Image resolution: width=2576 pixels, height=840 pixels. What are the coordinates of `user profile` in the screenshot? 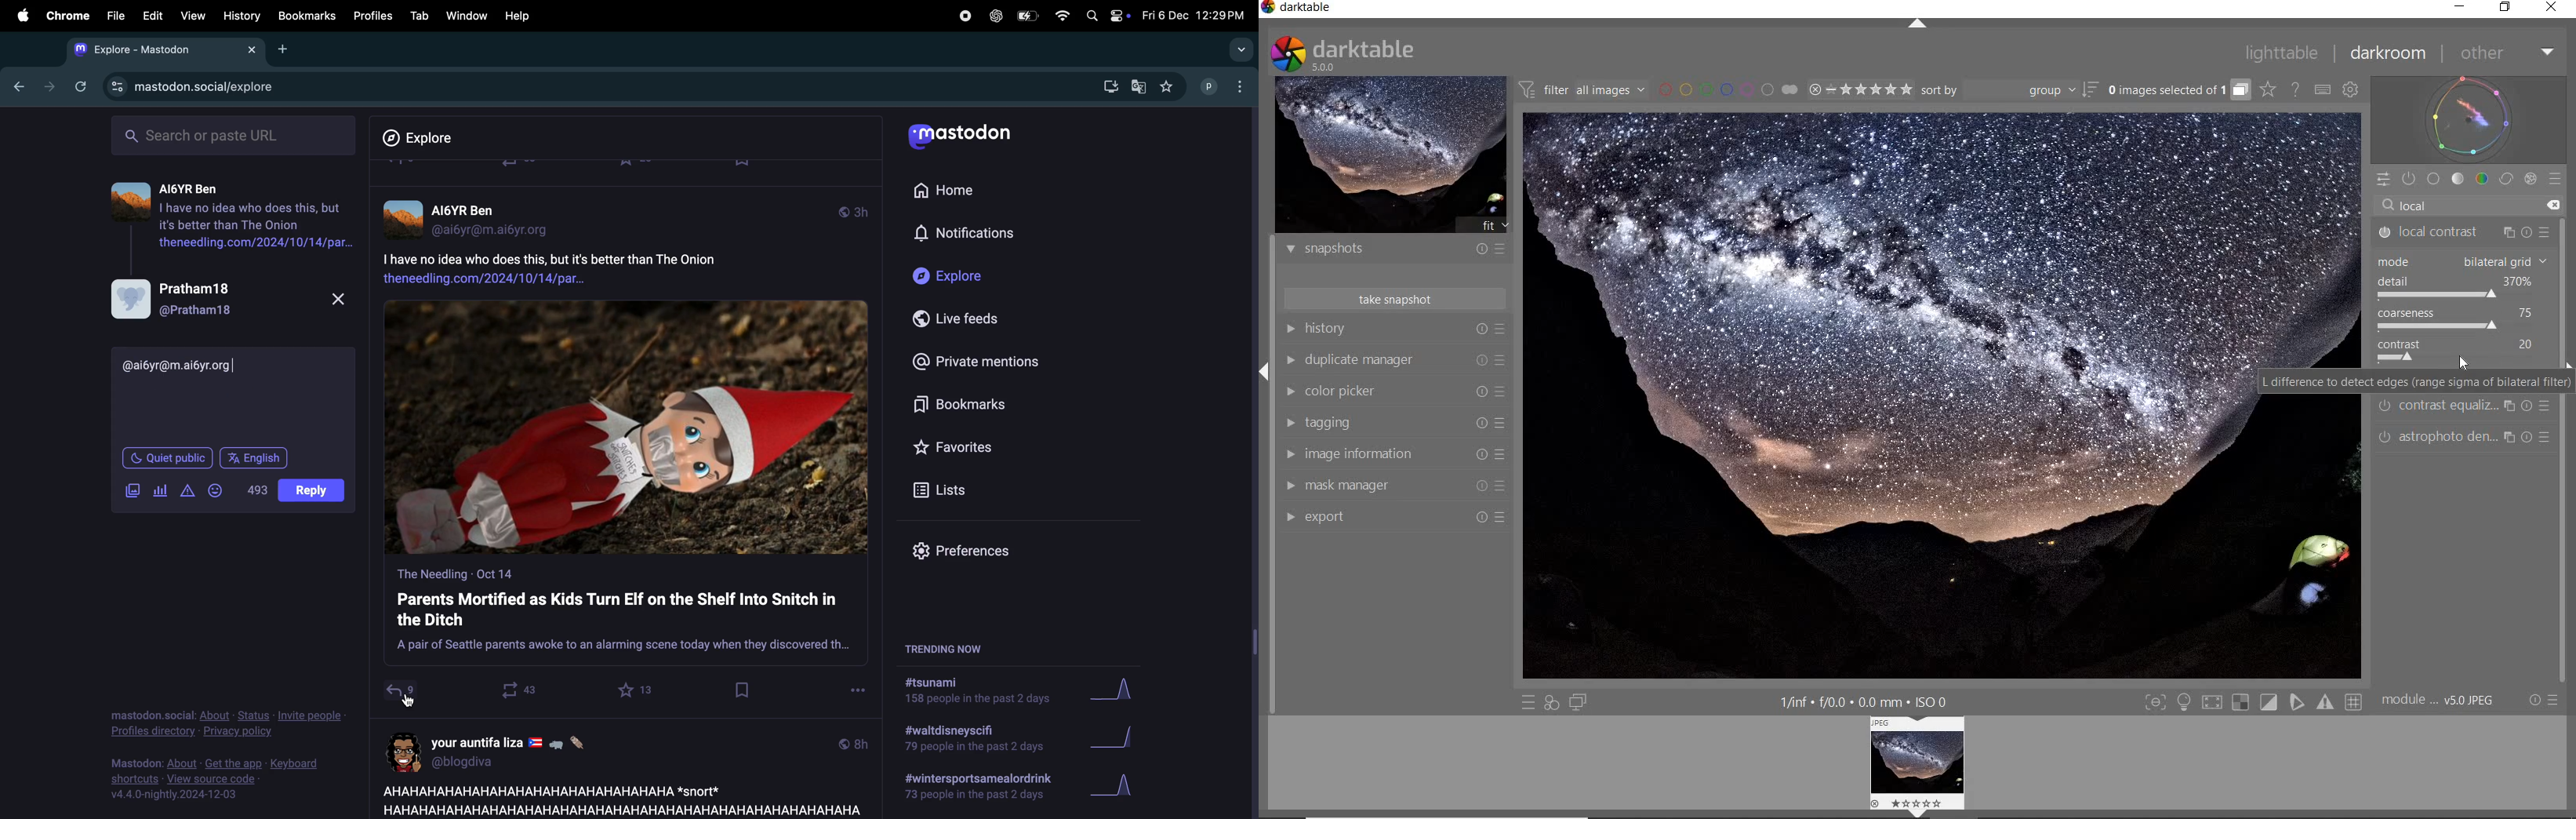 It's located at (1225, 85).